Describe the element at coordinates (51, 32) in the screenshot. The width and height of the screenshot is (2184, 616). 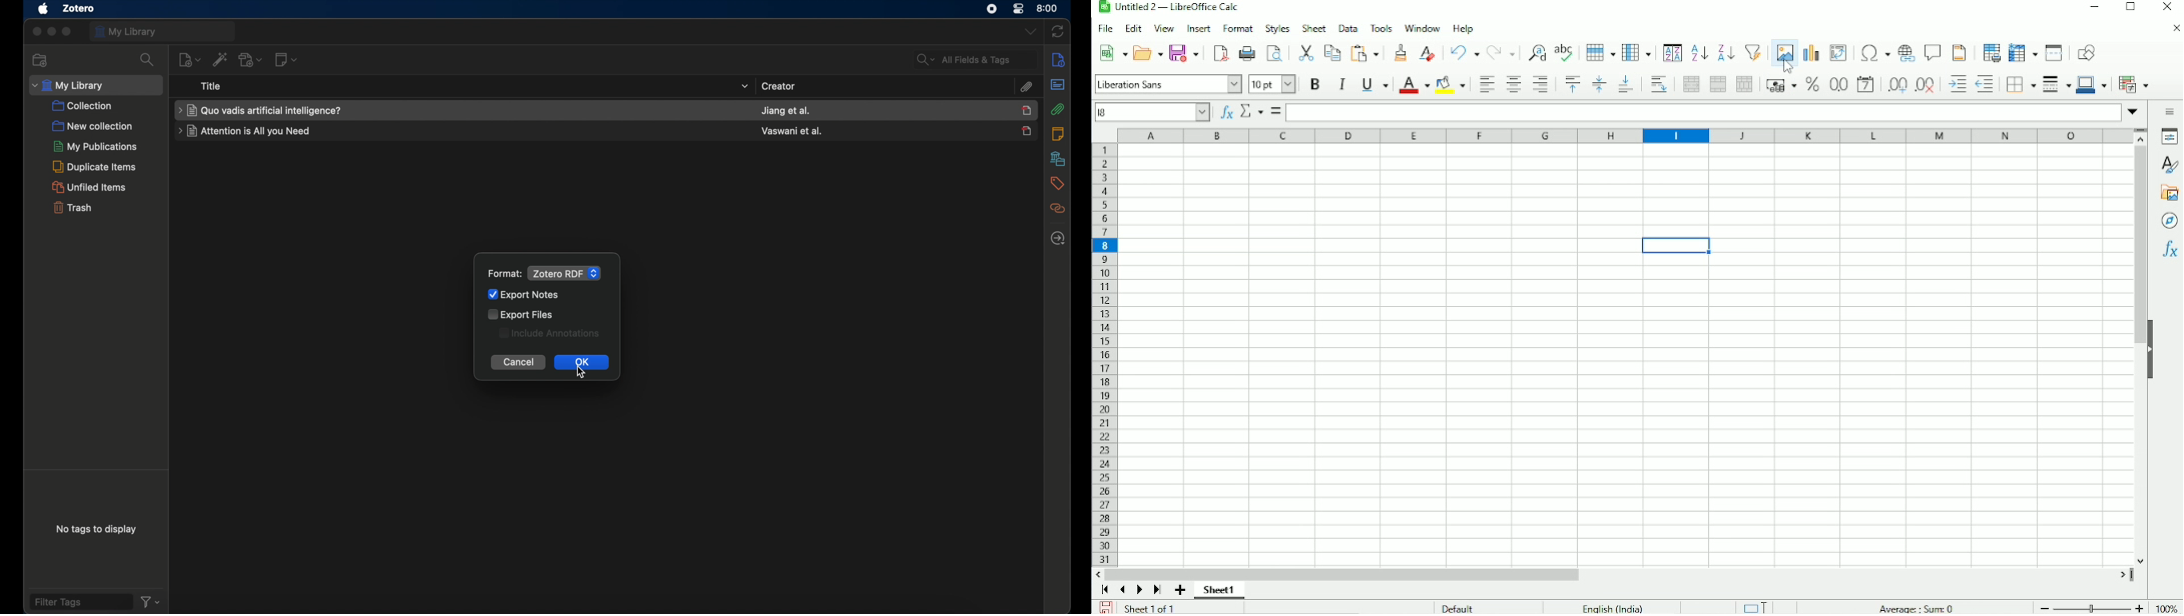
I see `minimize` at that location.